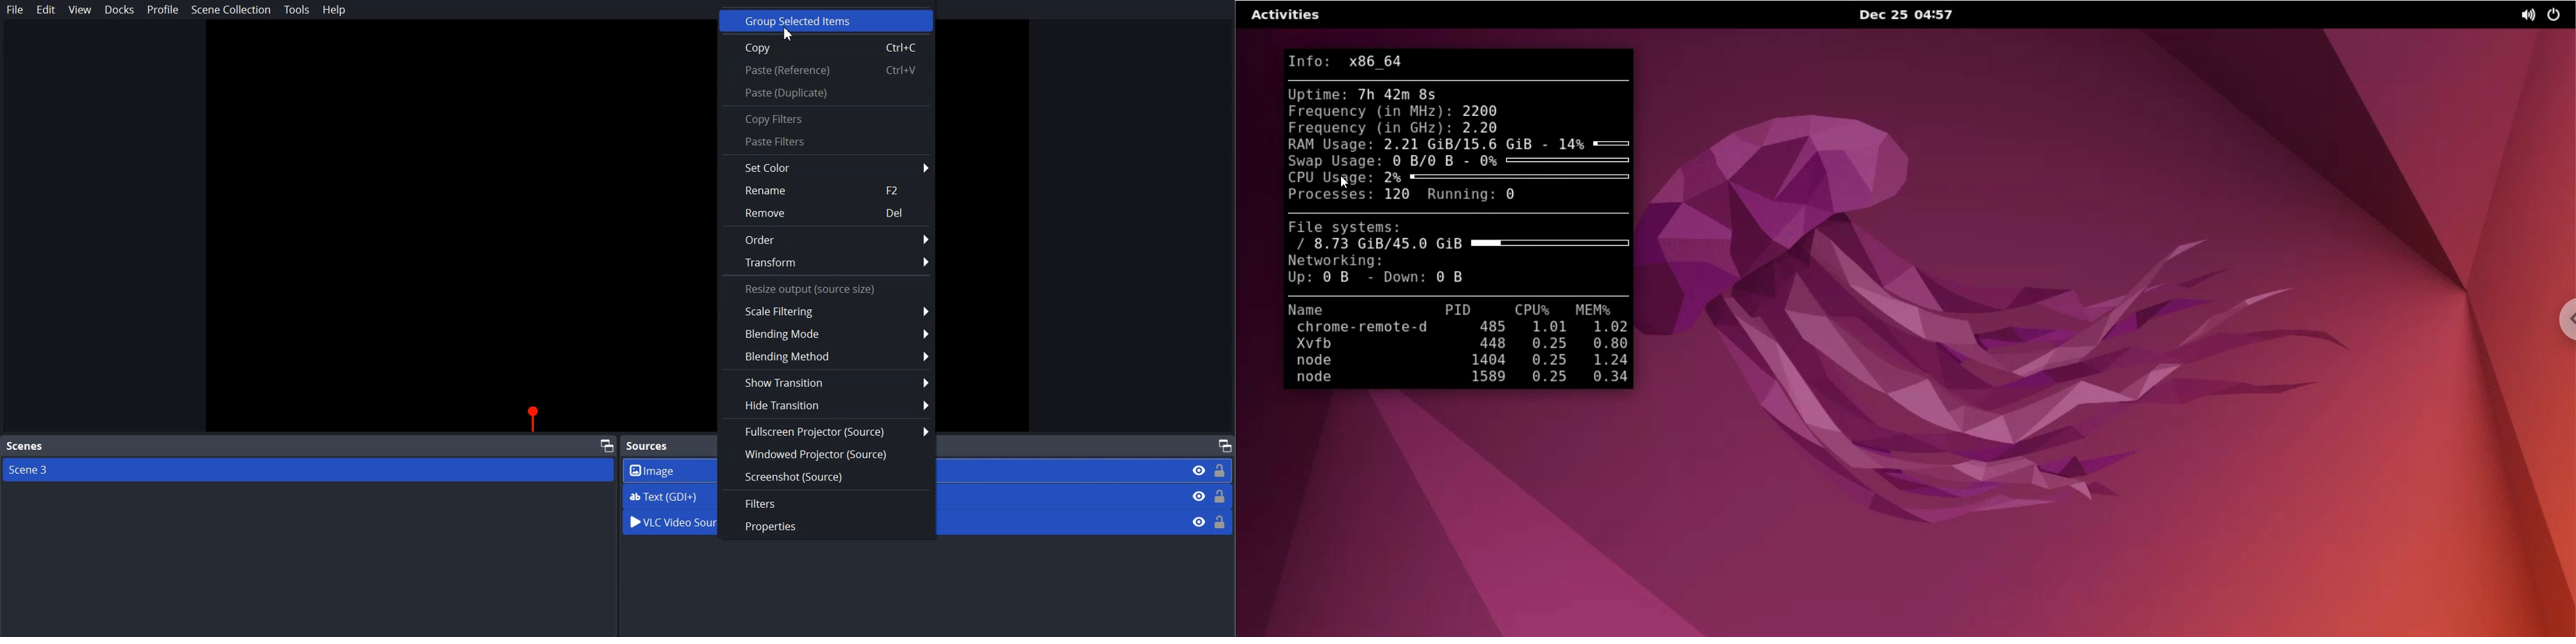  Describe the element at coordinates (827, 288) in the screenshot. I see `Text` at that location.